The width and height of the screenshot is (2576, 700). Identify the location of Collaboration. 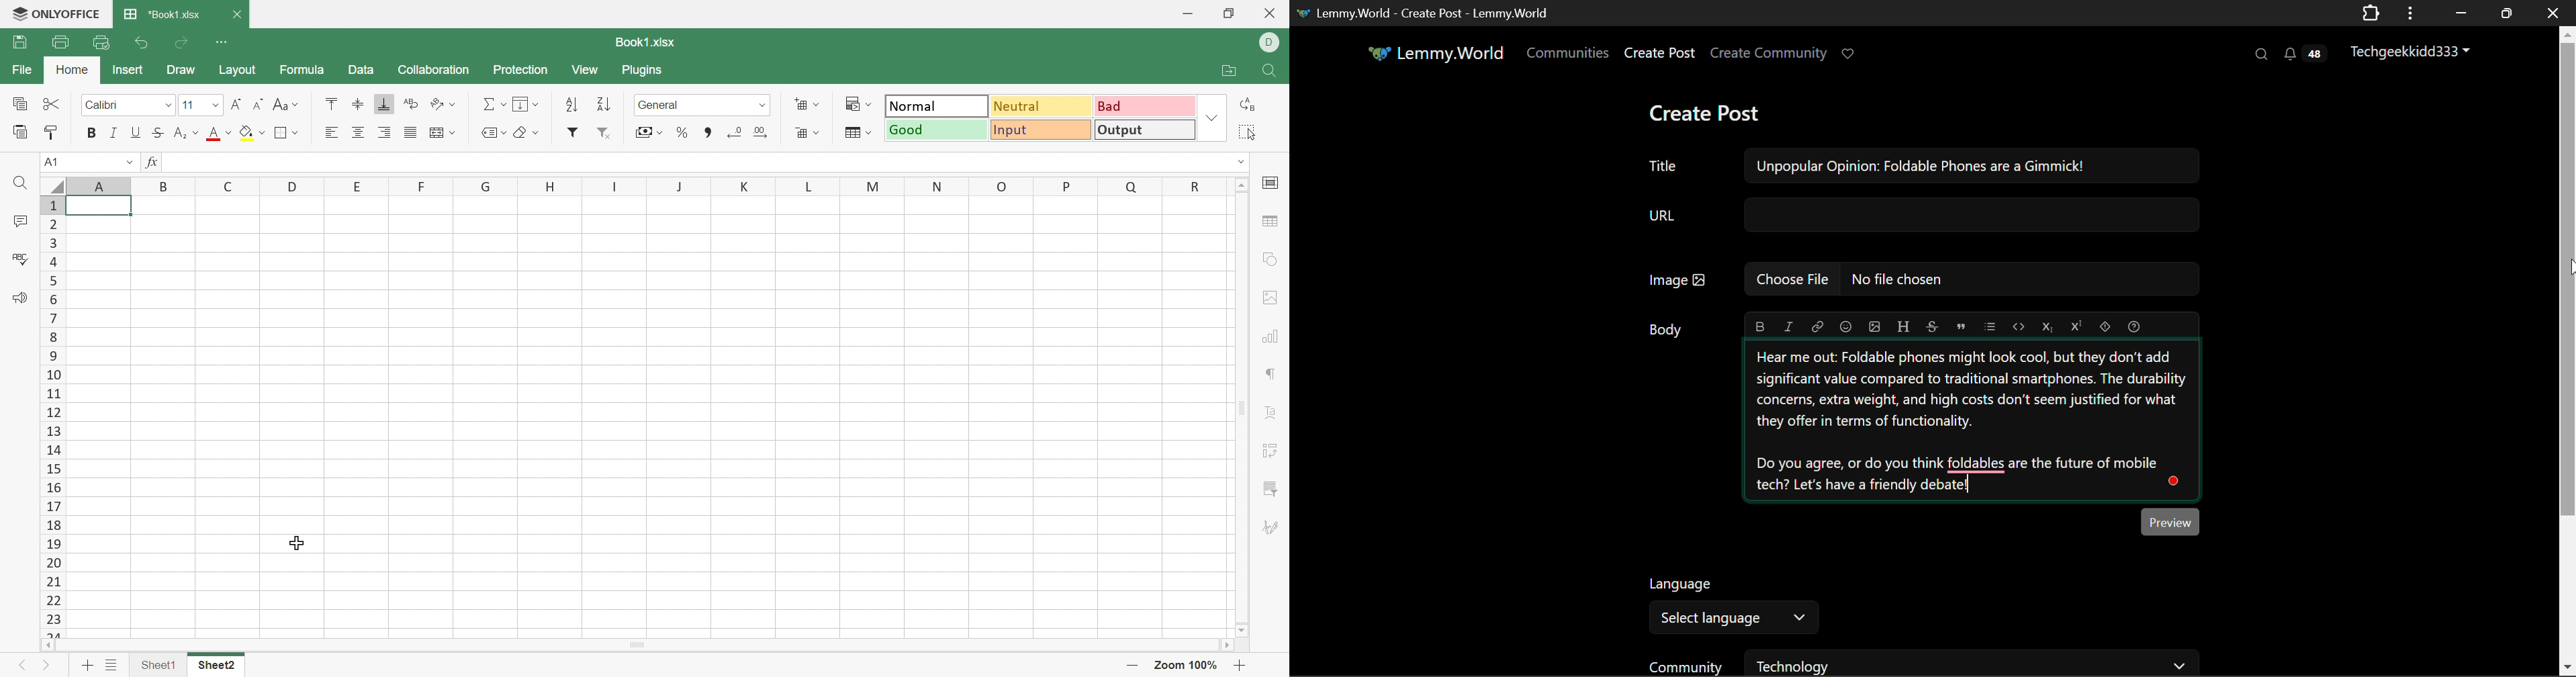
(433, 70).